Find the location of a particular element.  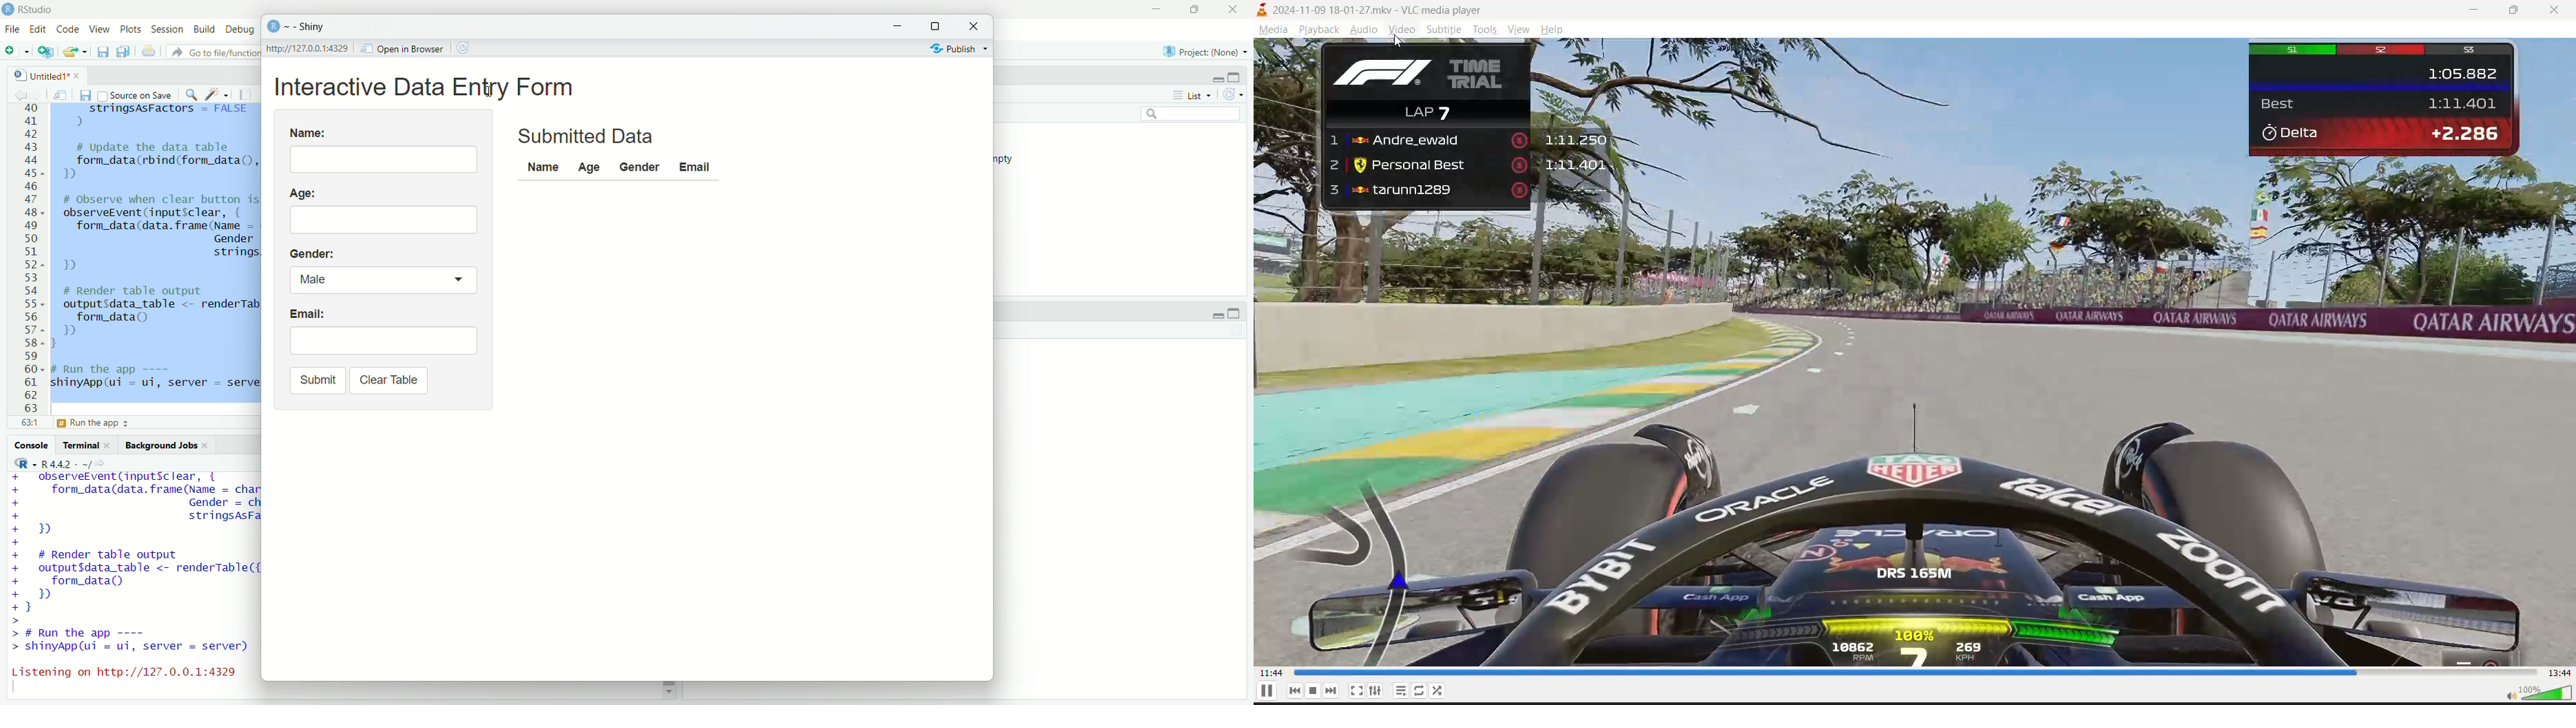

Debug is located at coordinates (240, 29).